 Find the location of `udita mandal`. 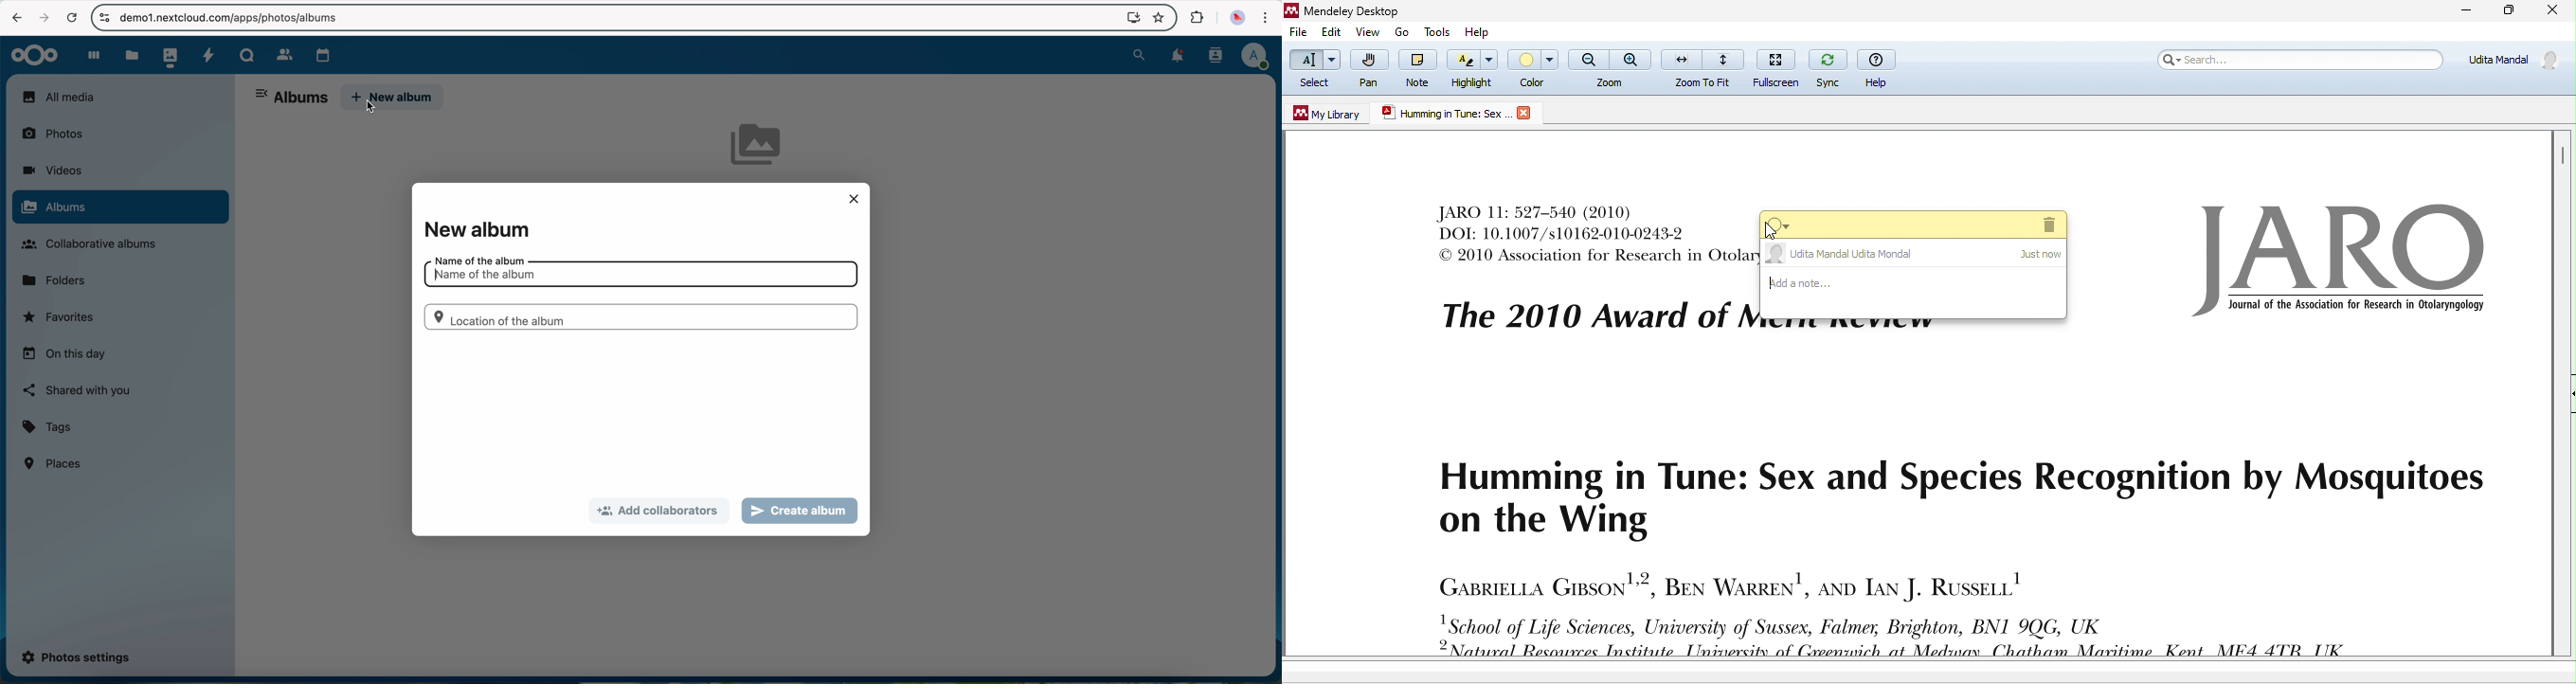

udita mandal is located at coordinates (1915, 255).